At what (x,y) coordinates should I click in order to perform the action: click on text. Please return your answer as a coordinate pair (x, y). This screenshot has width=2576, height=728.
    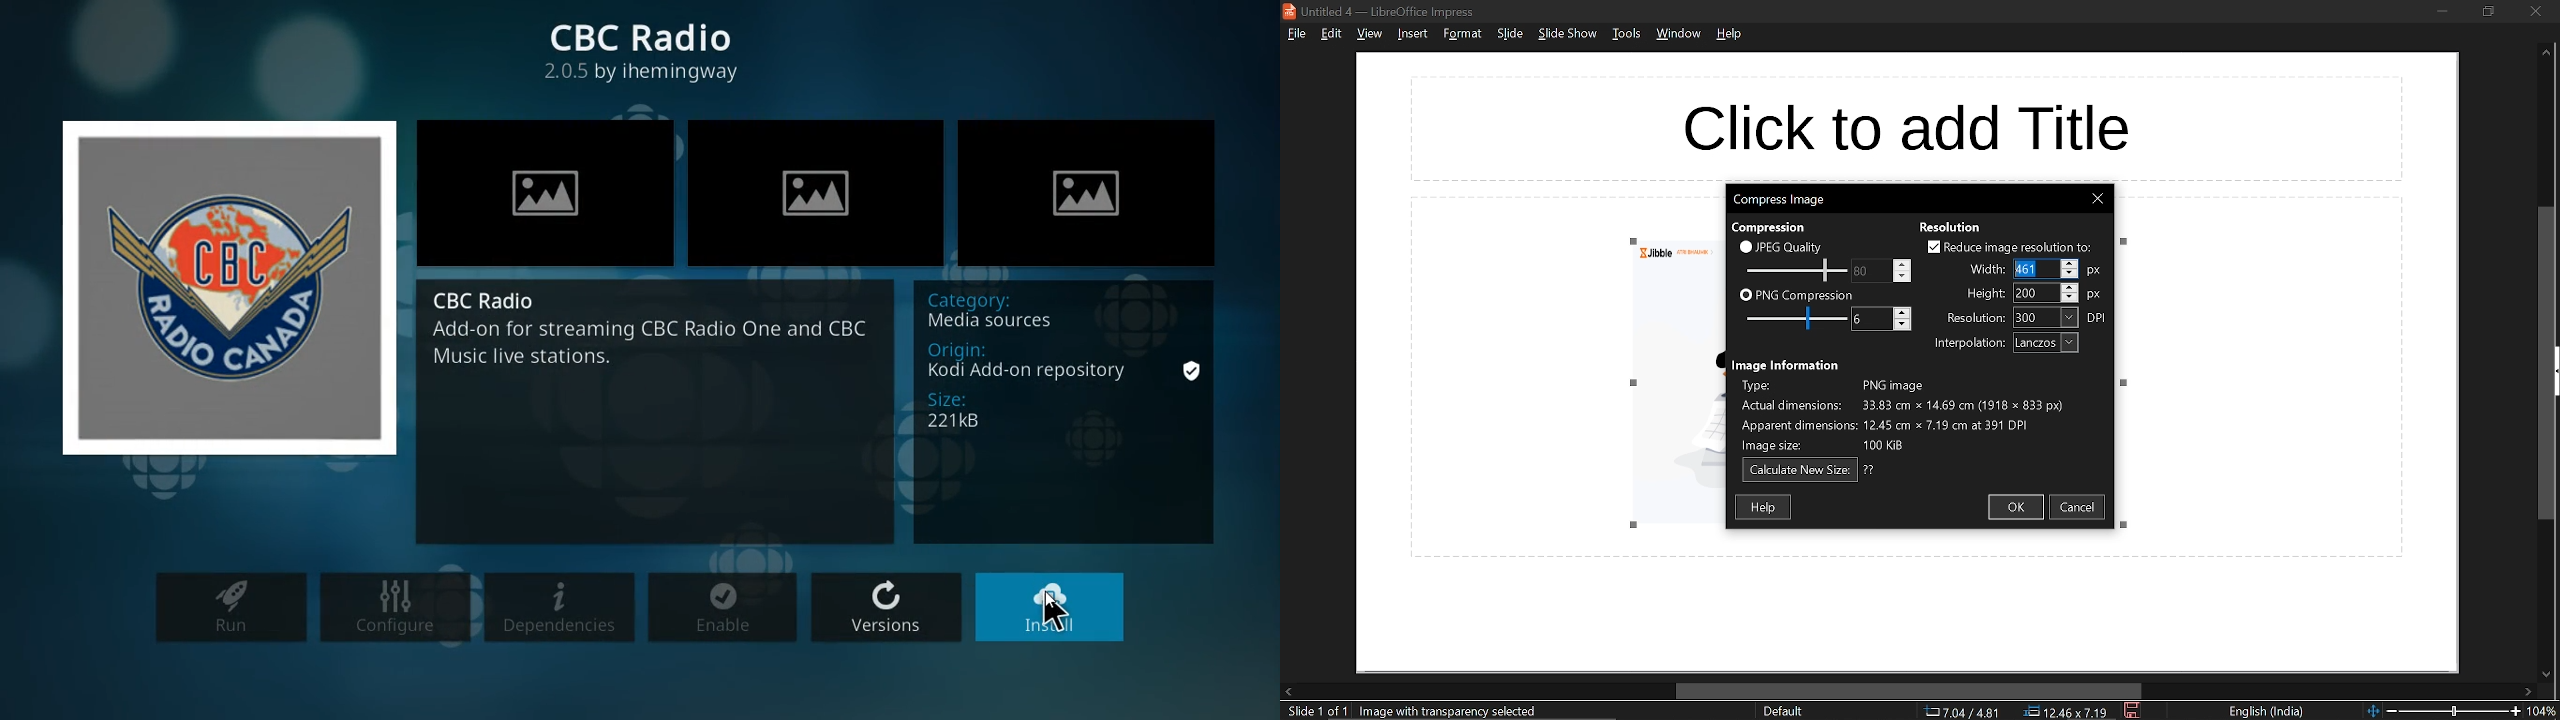
    Looking at the image, I should click on (1975, 317).